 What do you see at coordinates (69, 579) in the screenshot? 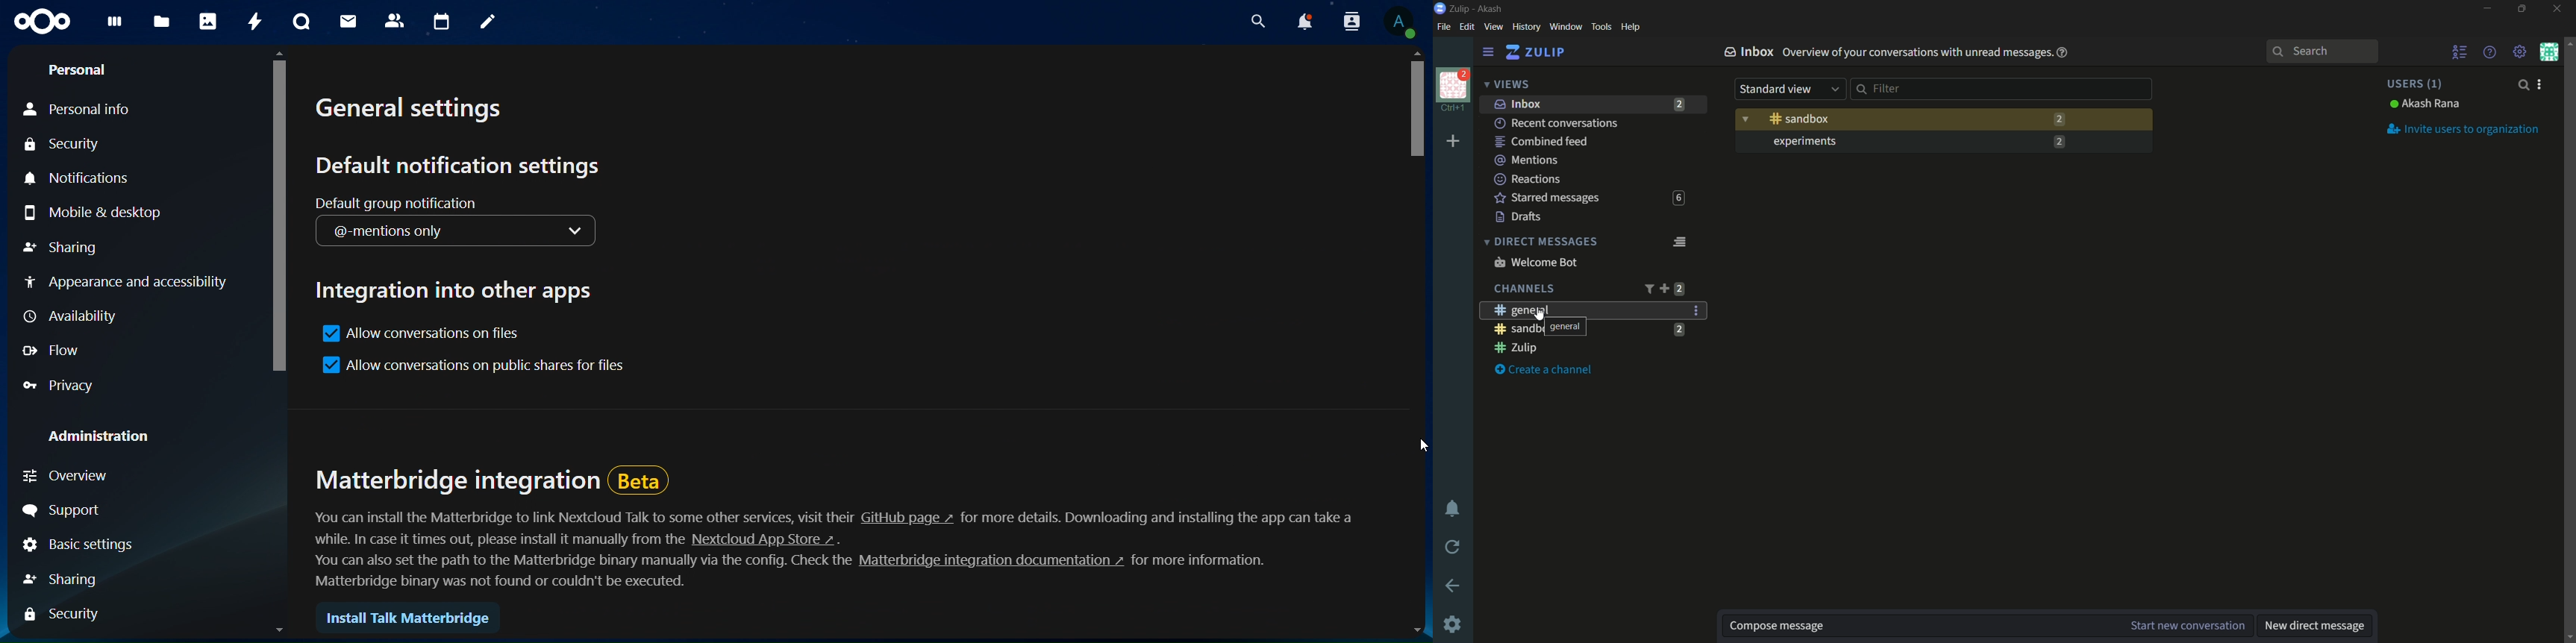
I see `sharing` at bounding box center [69, 579].